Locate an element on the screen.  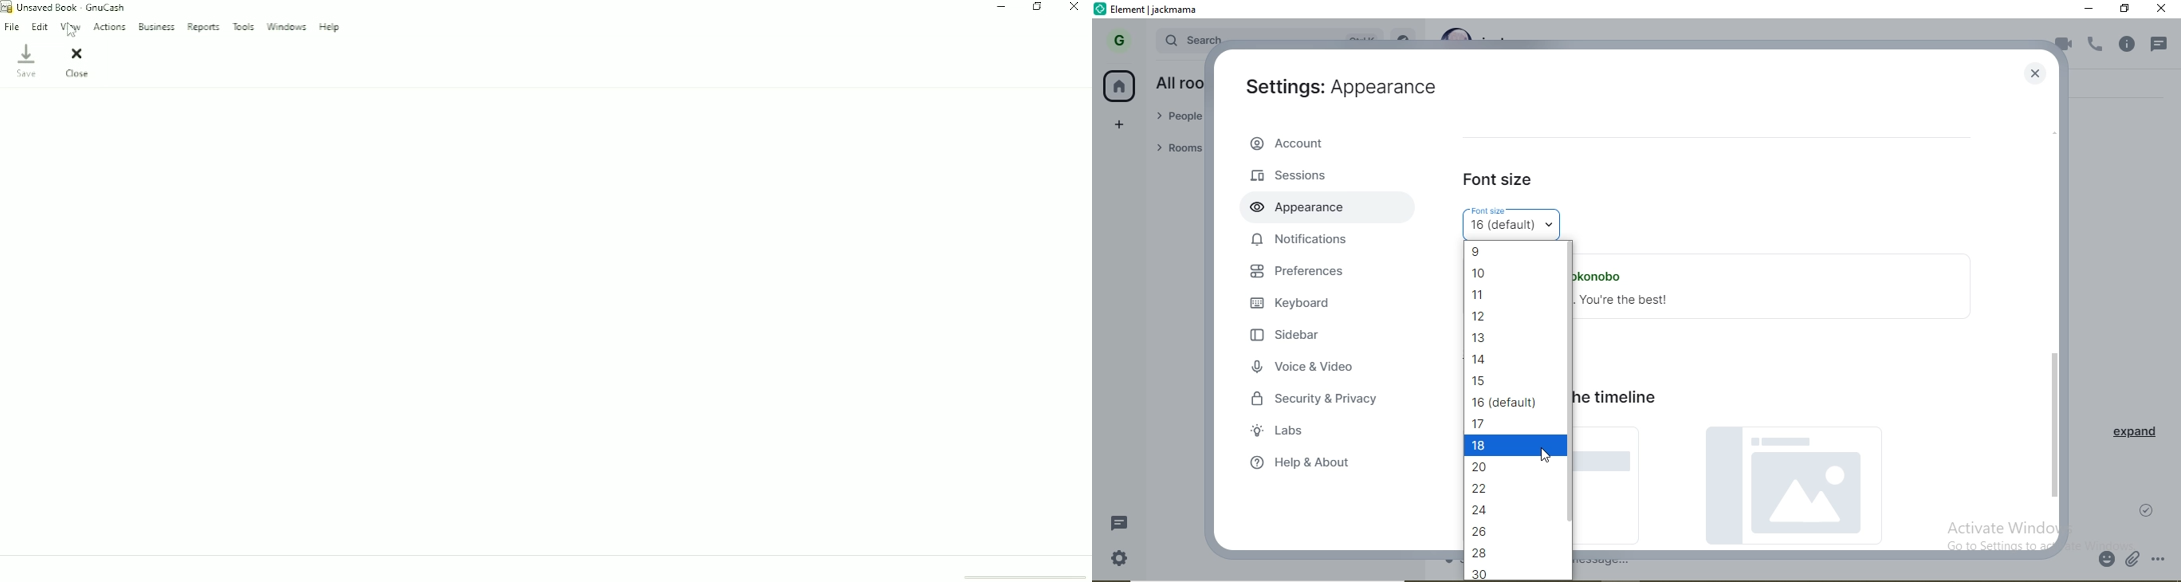
unsaved book - gnucash is located at coordinates (72, 7).